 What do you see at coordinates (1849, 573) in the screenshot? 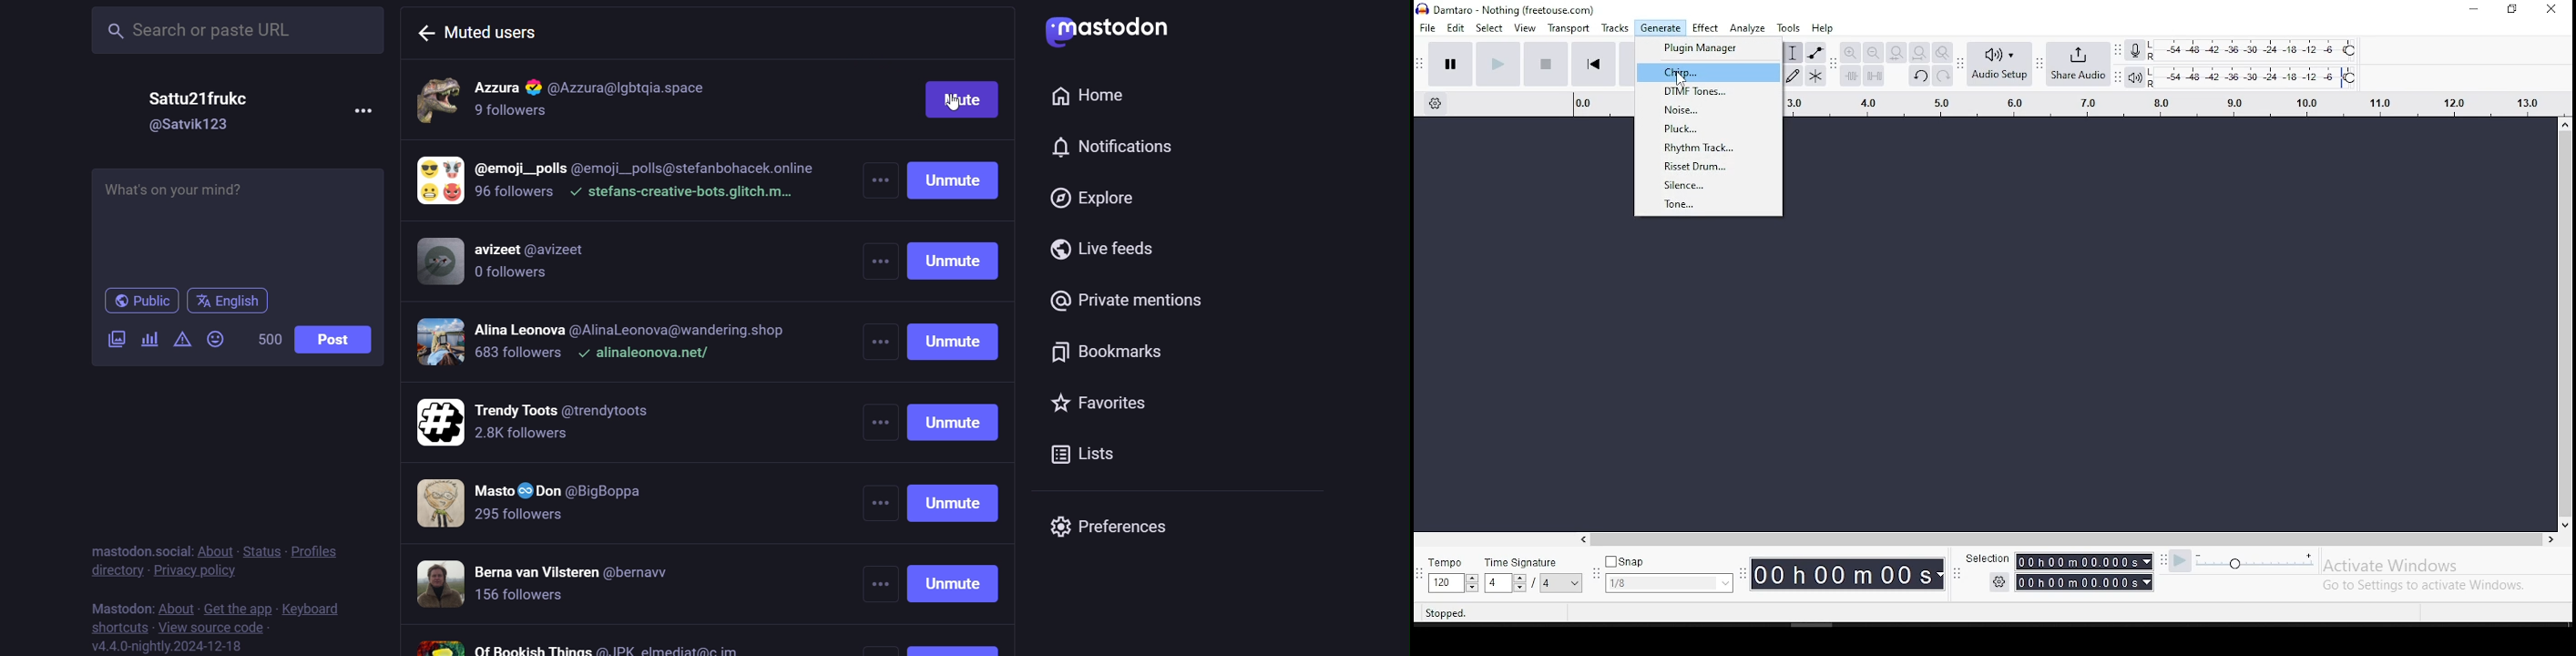
I see `duration` at bounding box center [1849, 573].